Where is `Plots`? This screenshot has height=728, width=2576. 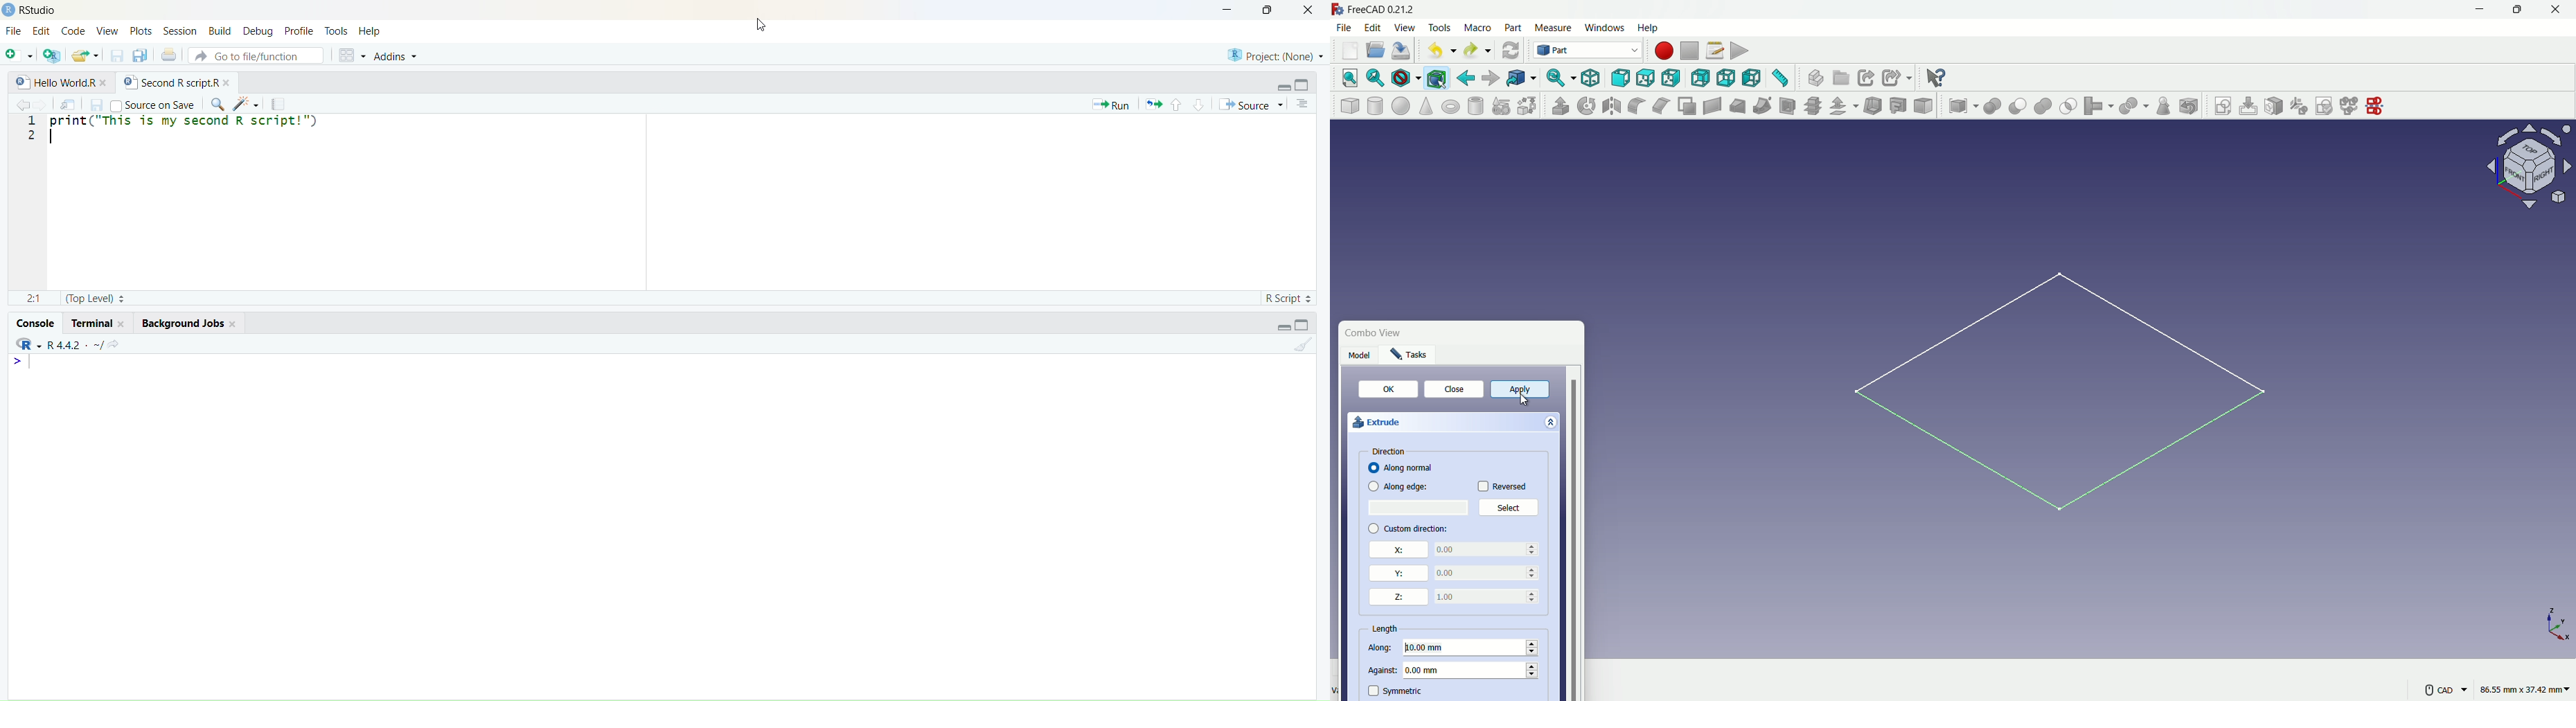 Plots is located at coordinates (140, 30).